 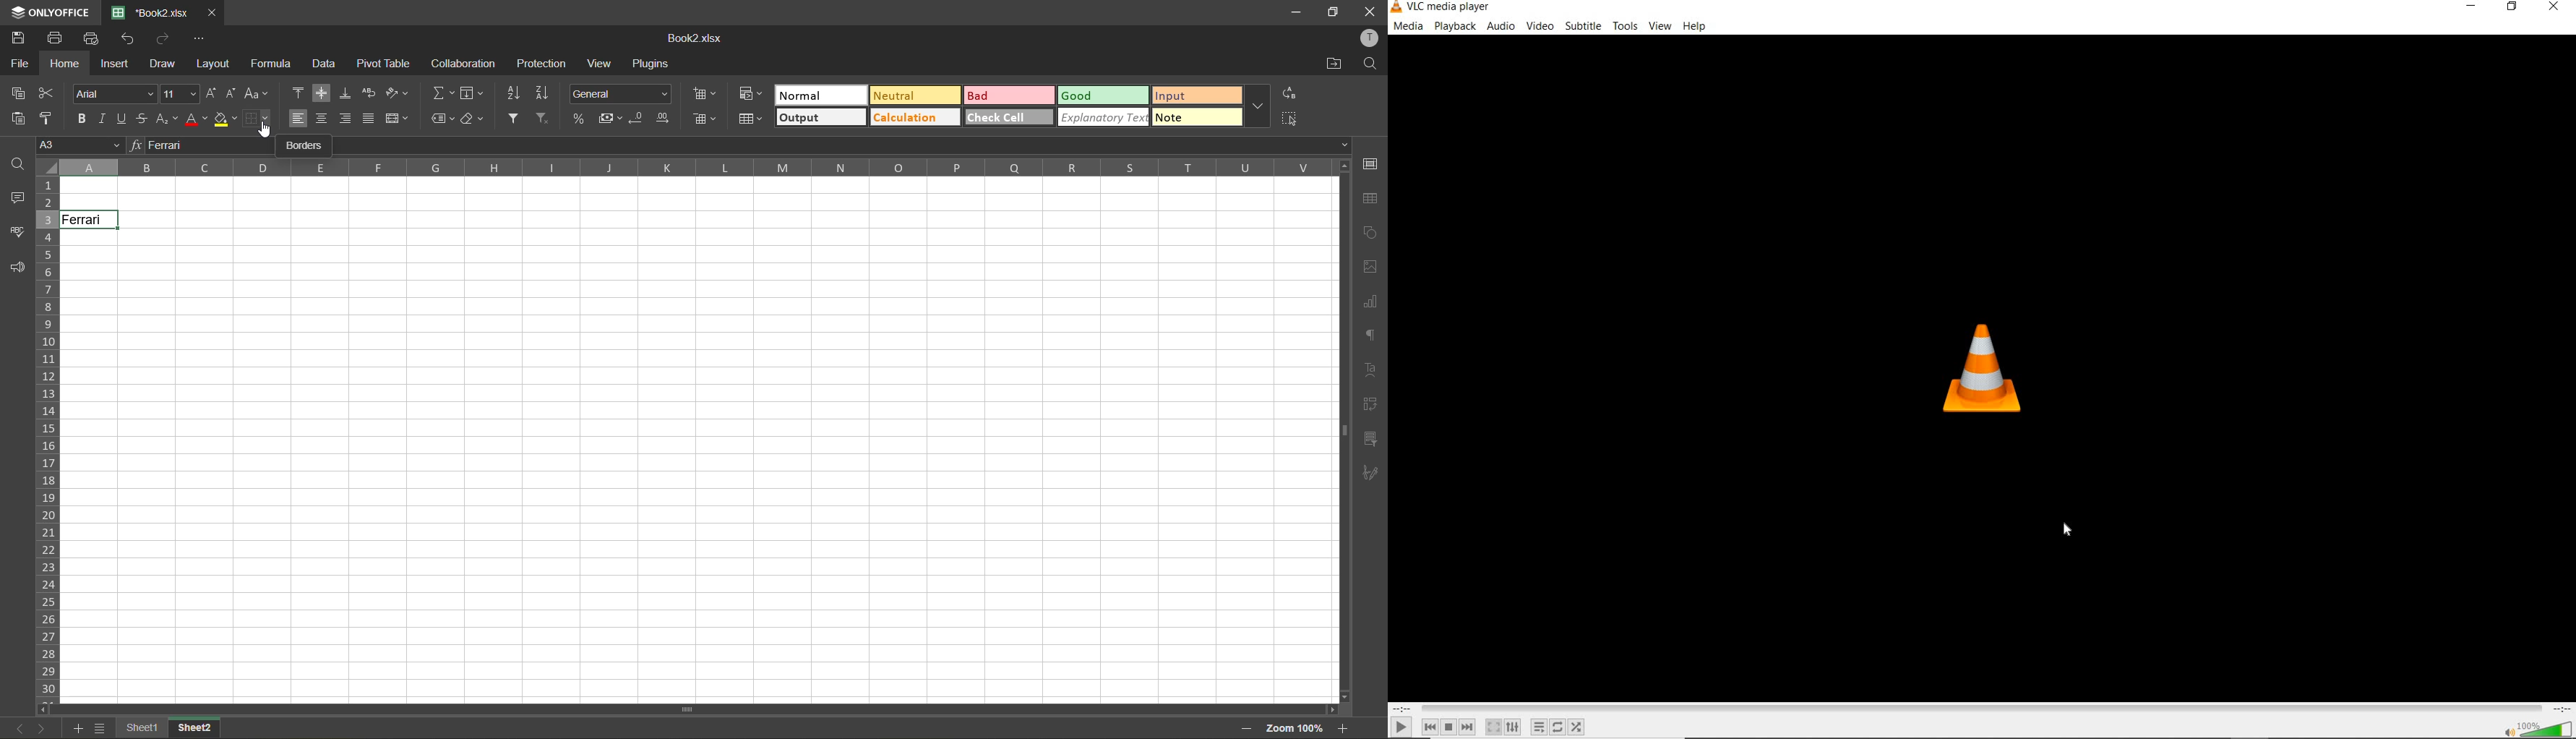 I want to click on row numbers, so click(x=48, y=437).